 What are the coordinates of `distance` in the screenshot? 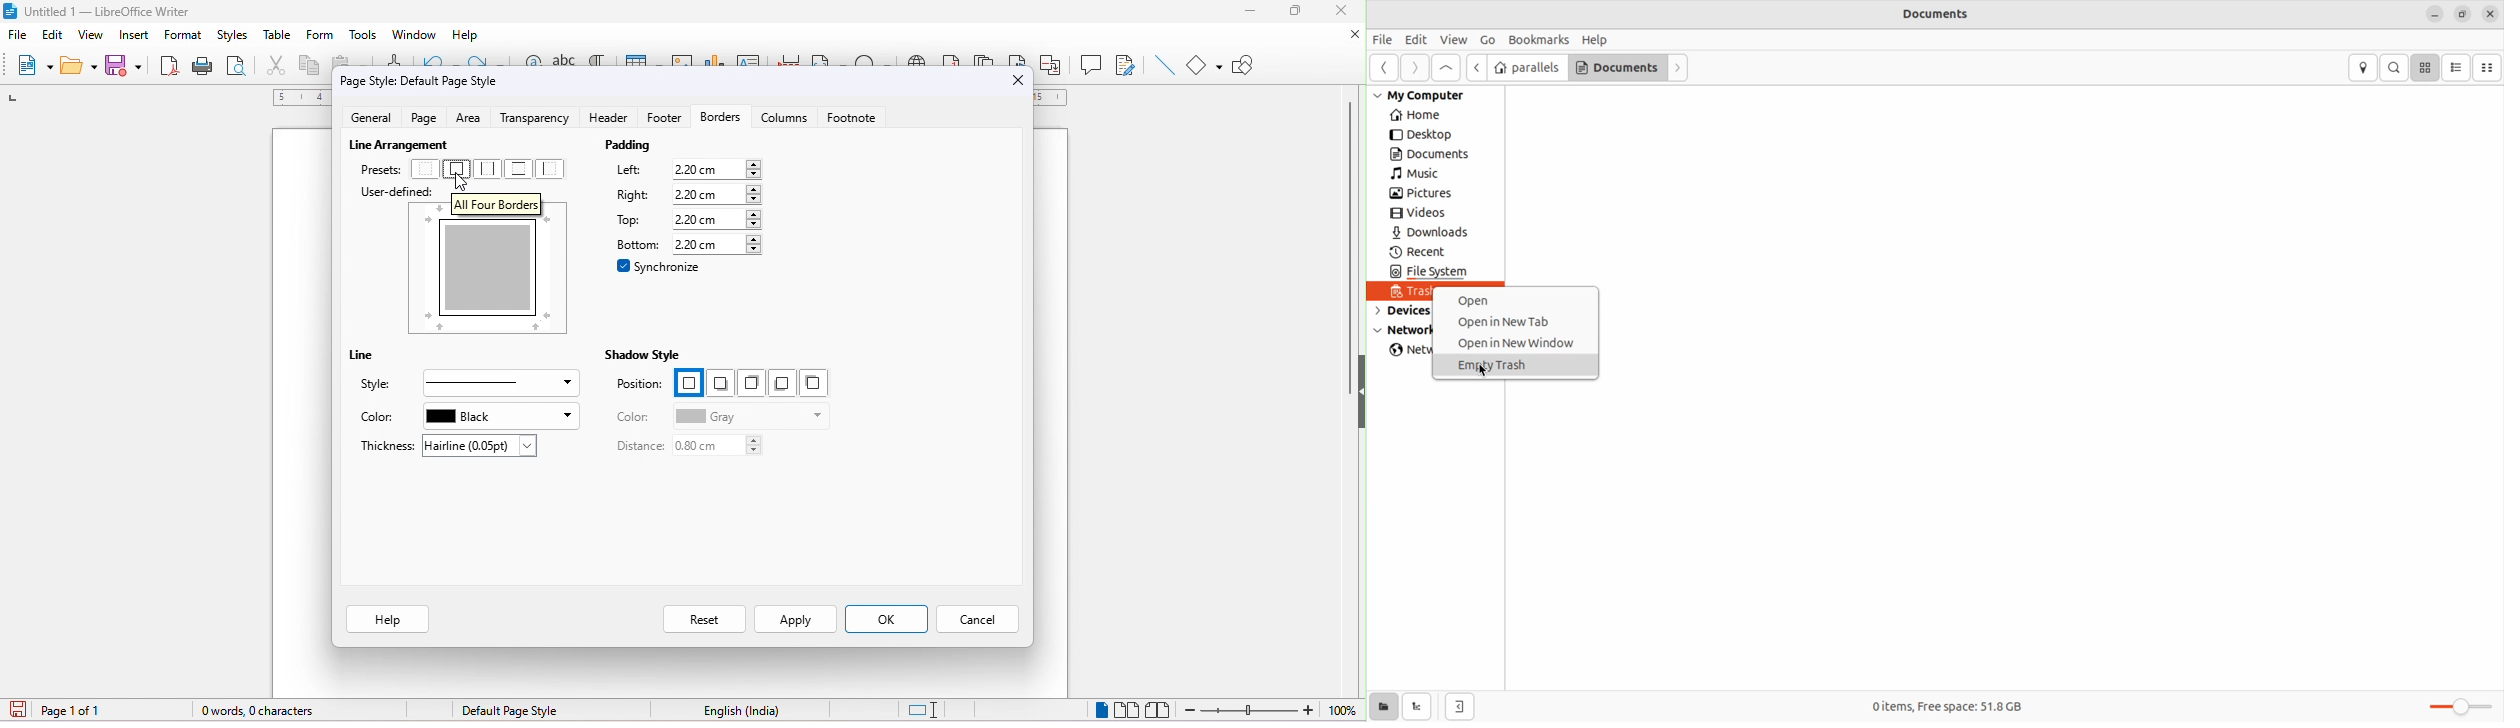 It's located at (633, 446).